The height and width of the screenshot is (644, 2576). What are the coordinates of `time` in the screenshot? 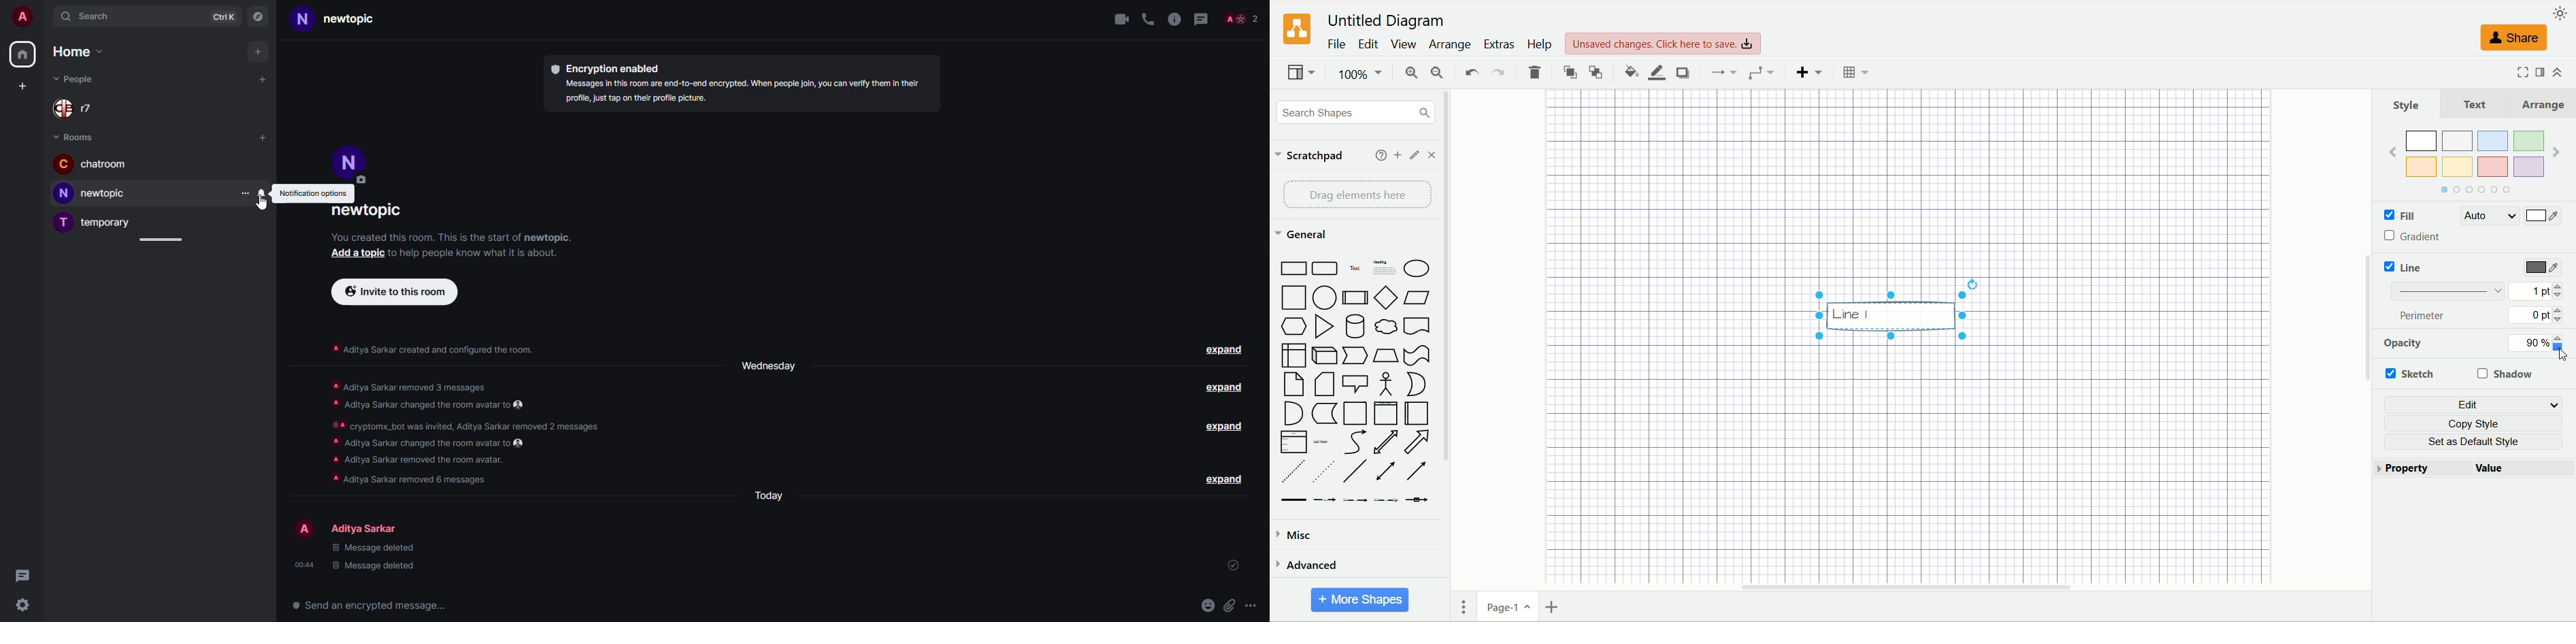 It's located at (306, 564).